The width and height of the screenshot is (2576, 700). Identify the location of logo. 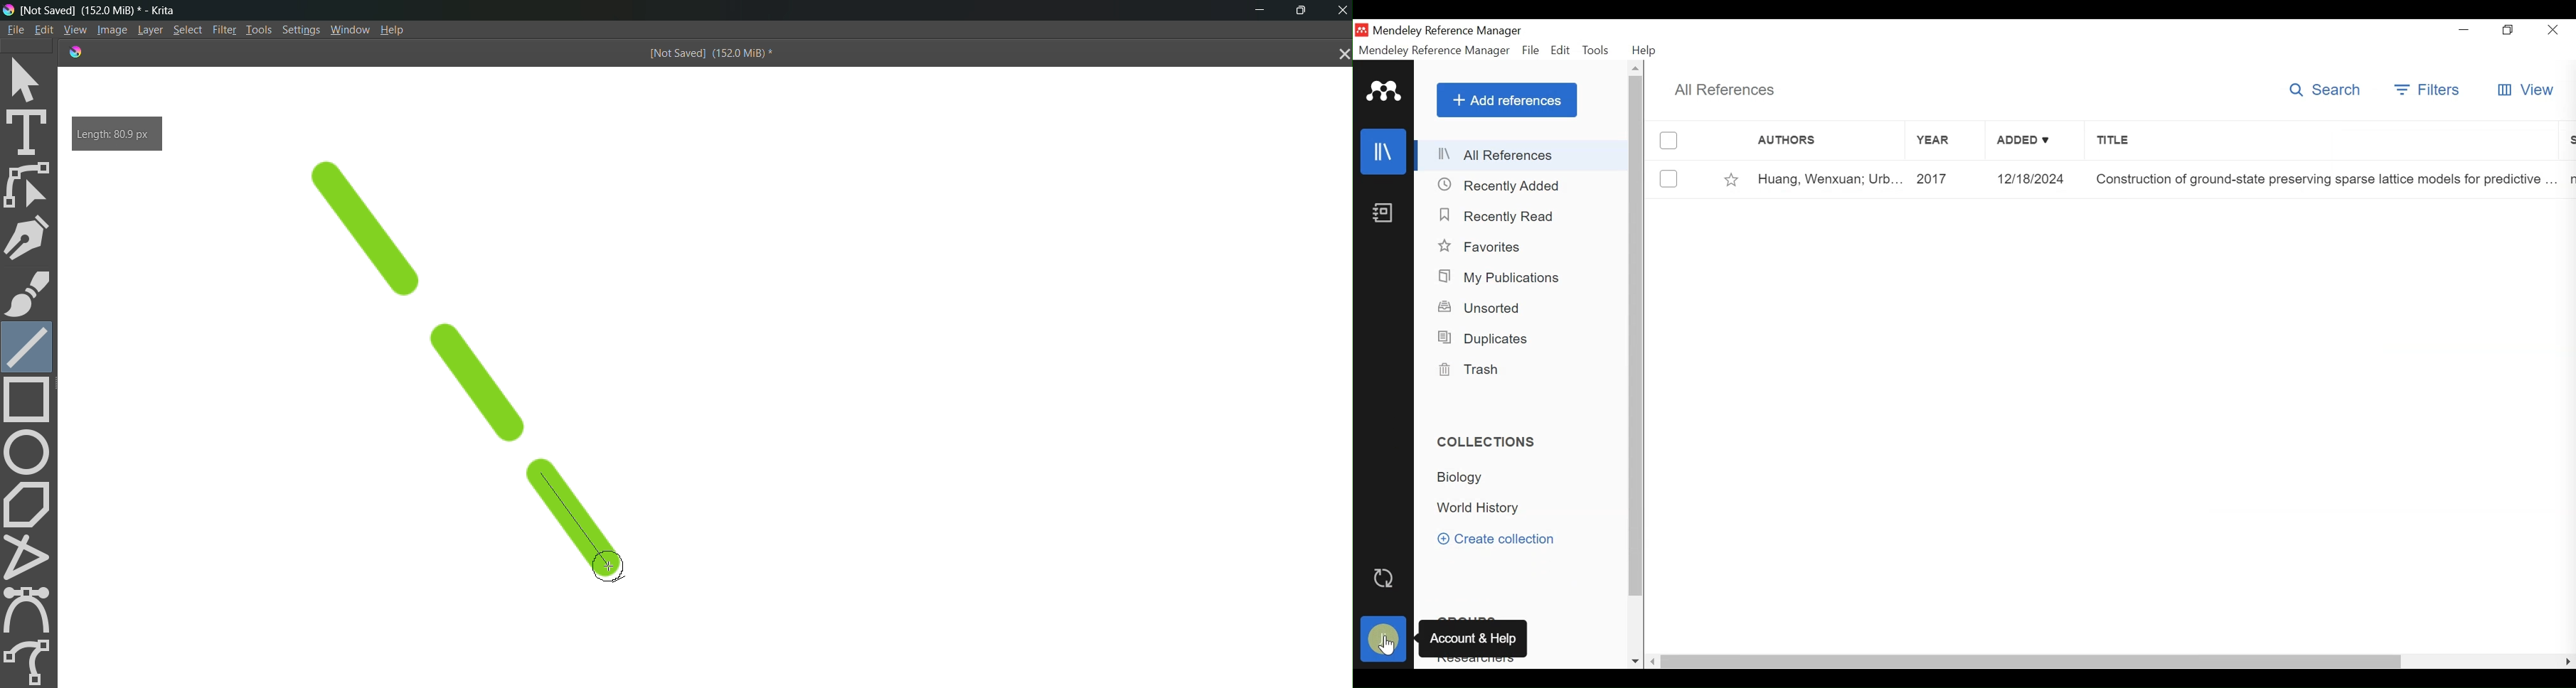
(73, 51).